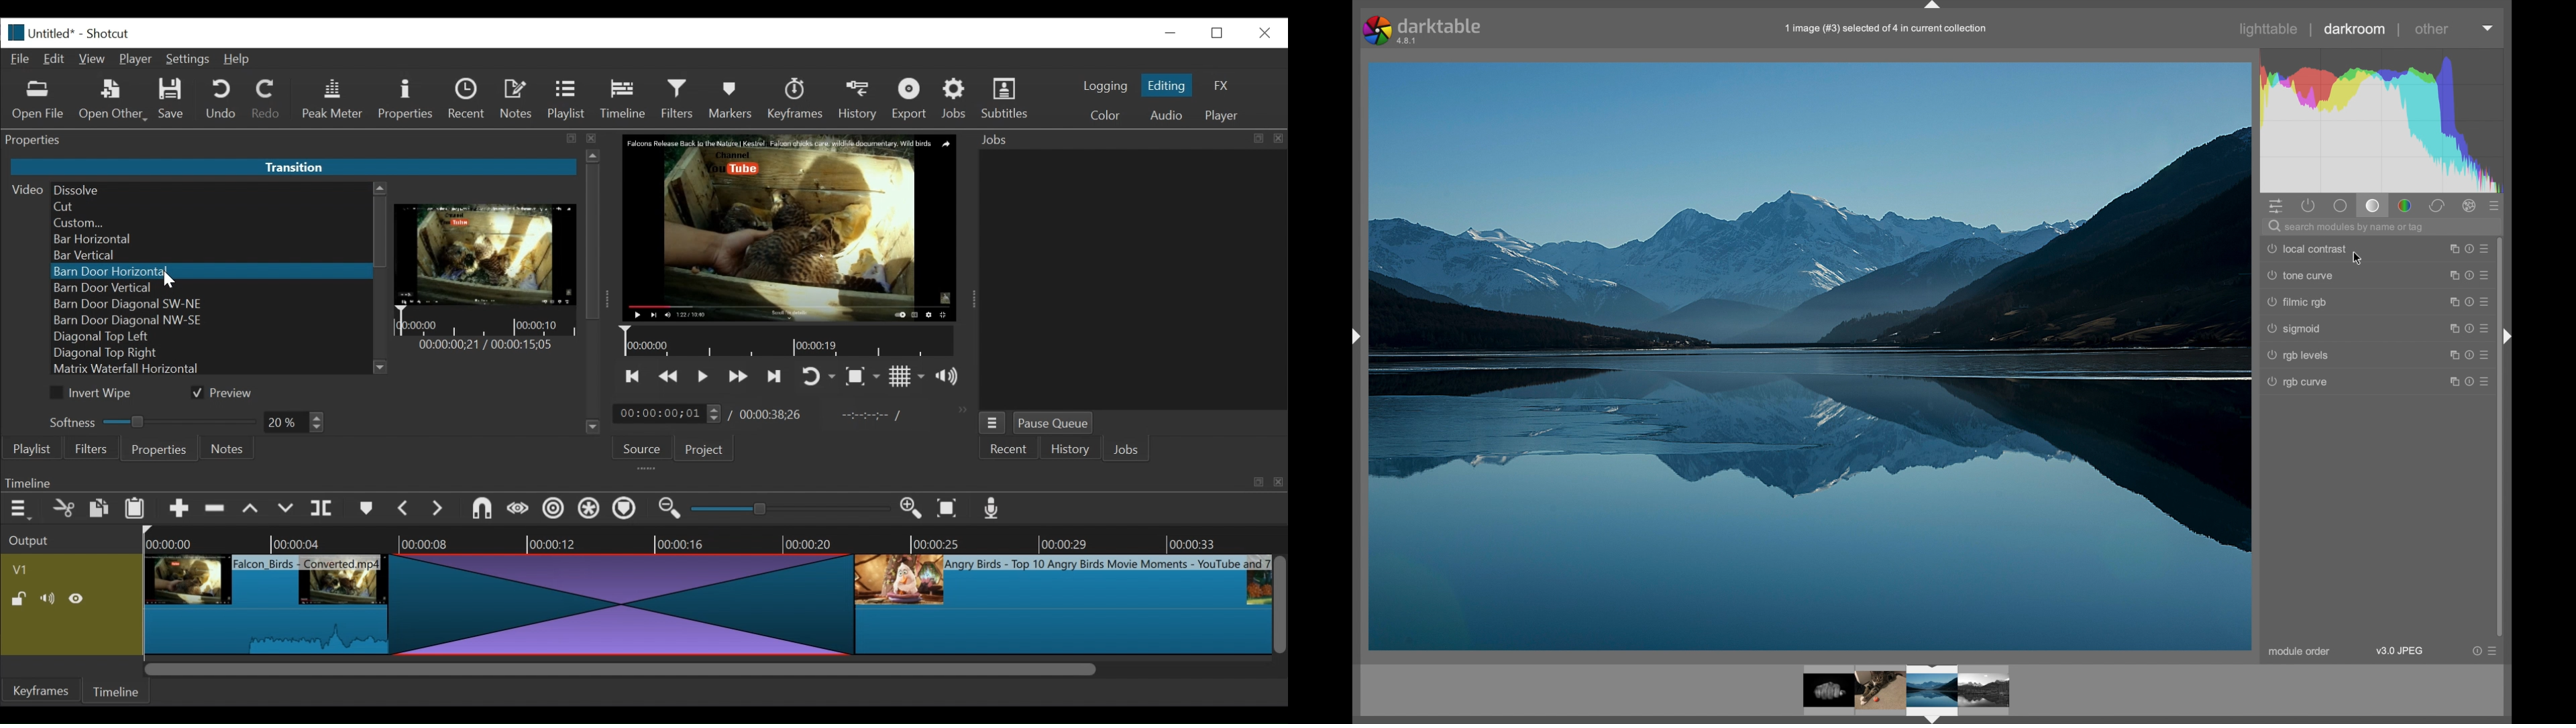 This screenshot has height=728, width=2576. What do you see at coordinates (100, 510) in the screenshot?
I see `copy` at bounding box center [100, 510].